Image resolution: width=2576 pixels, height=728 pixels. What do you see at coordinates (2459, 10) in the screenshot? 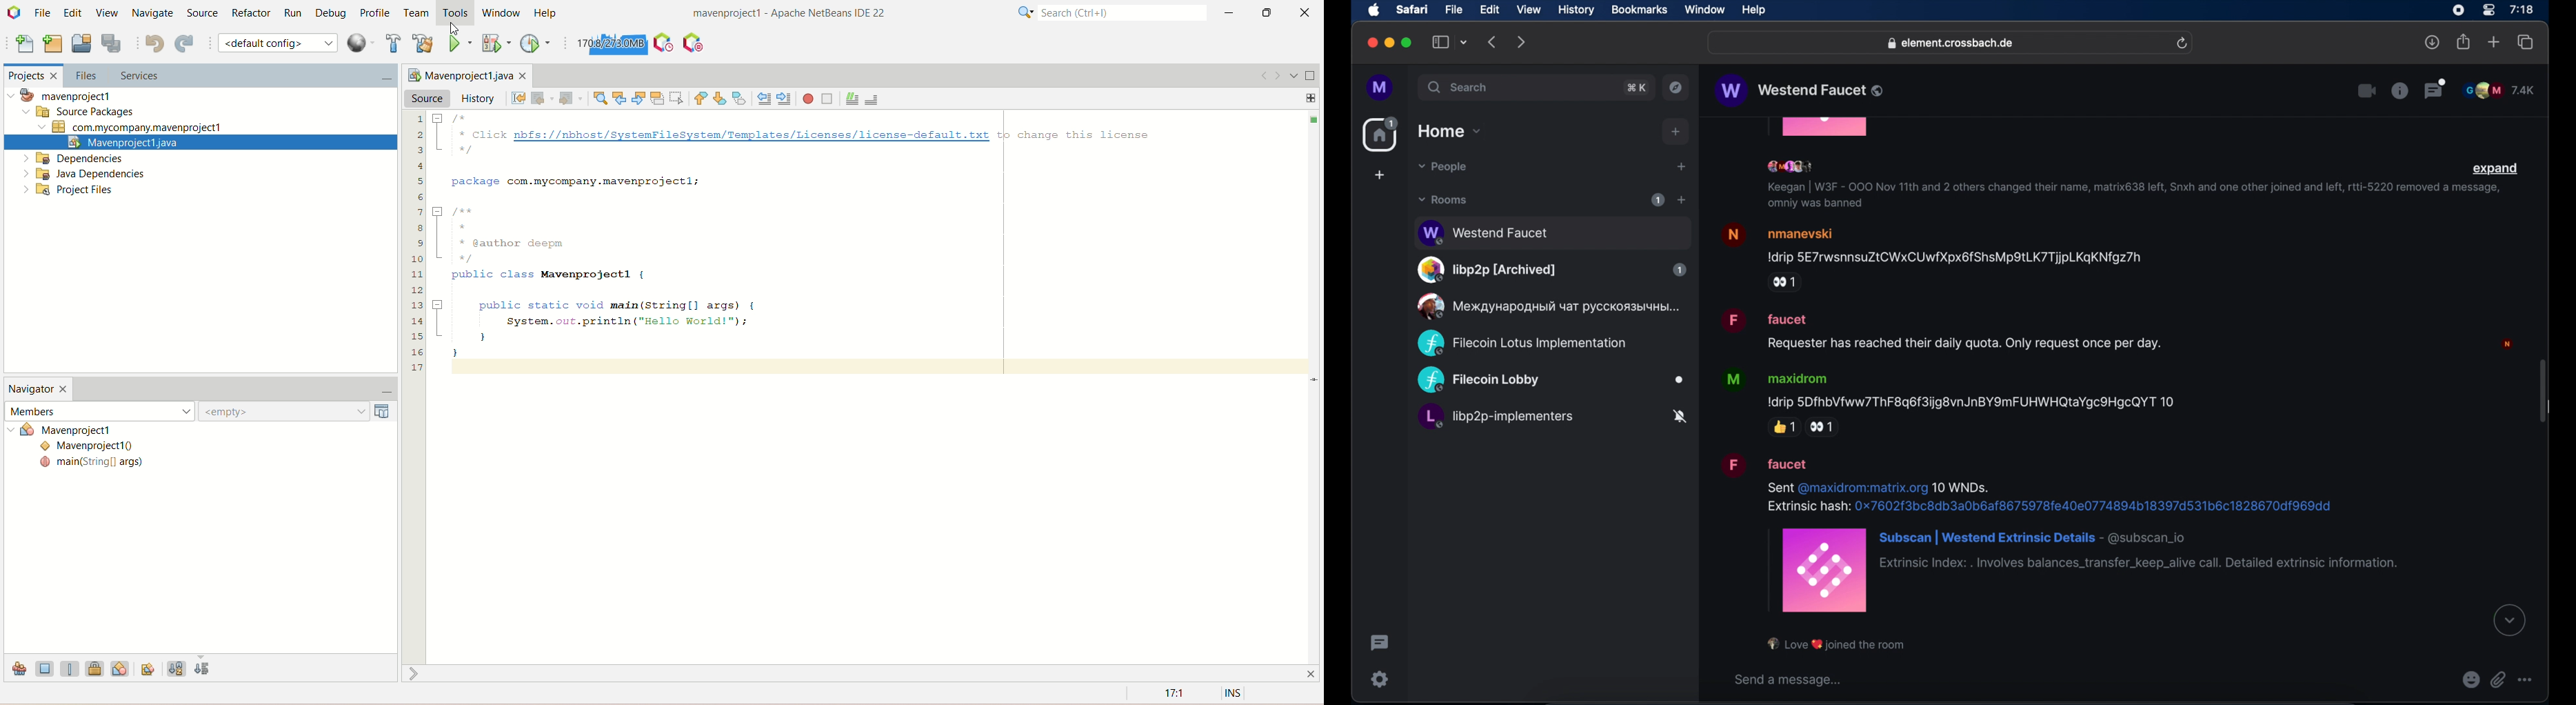
I see `screen recorder icon` at bounding box center [2459, 10].